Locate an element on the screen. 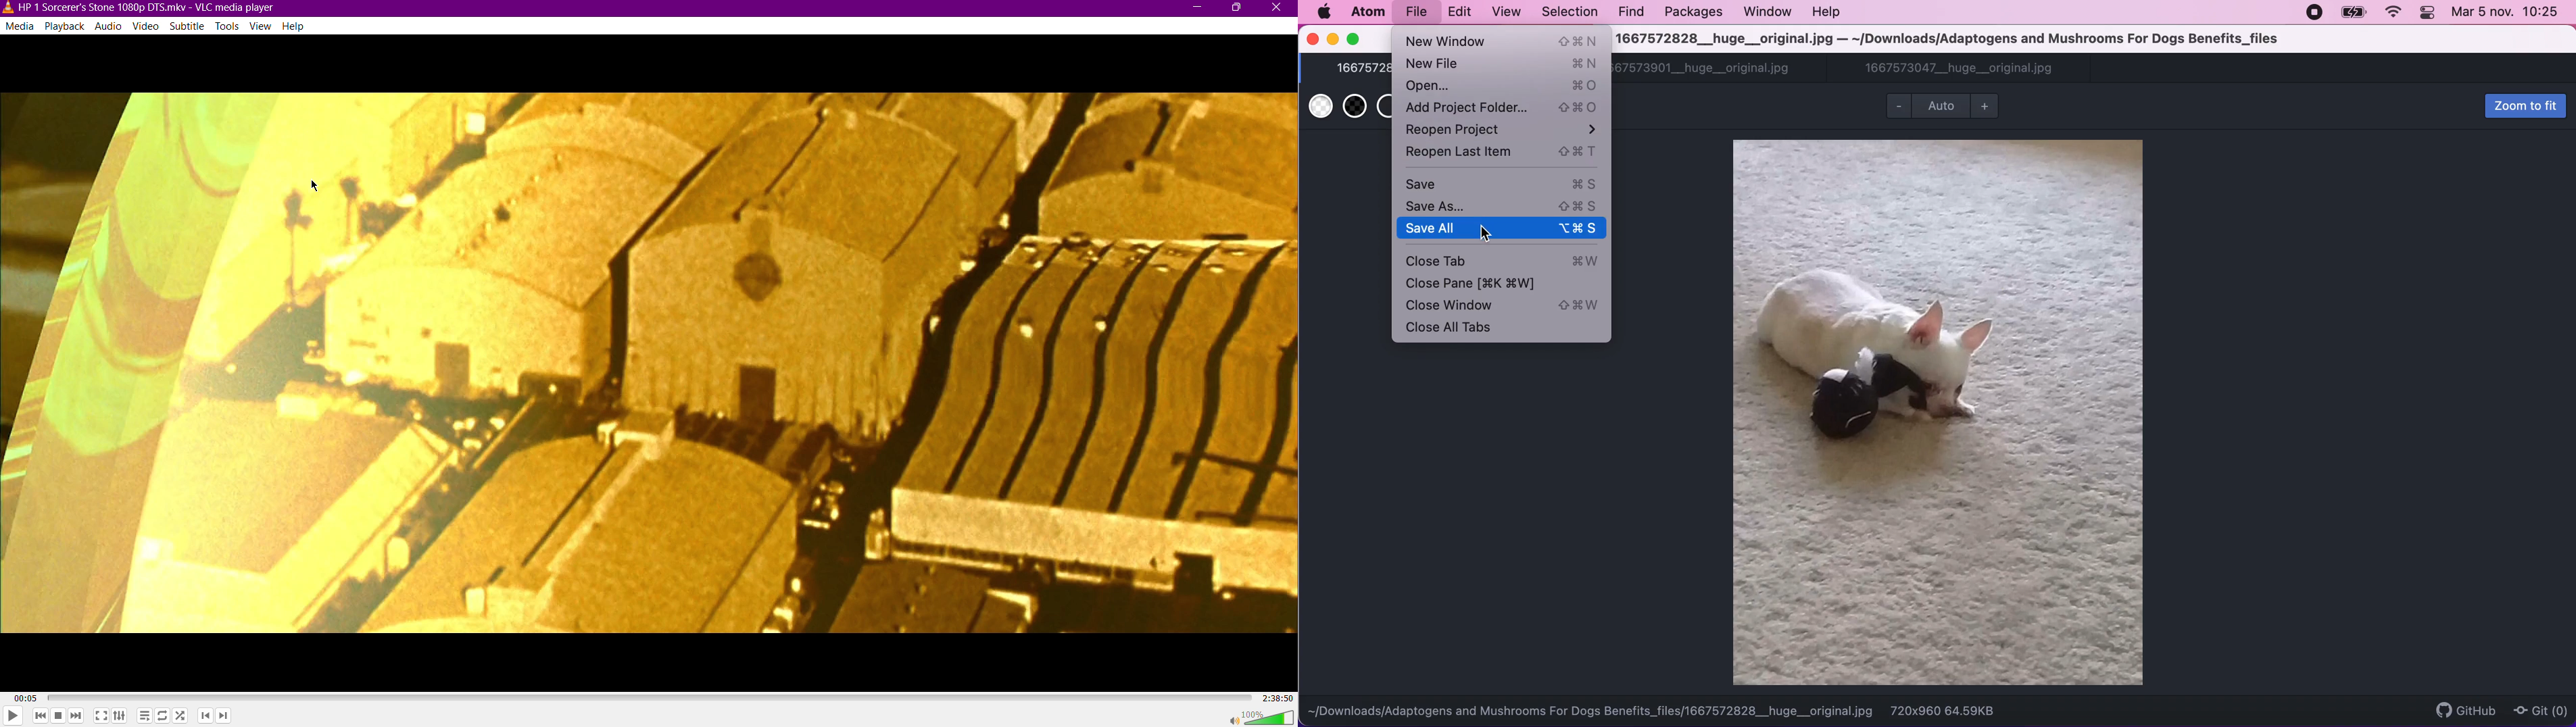  Timeline is located at coordinates (651, 697).